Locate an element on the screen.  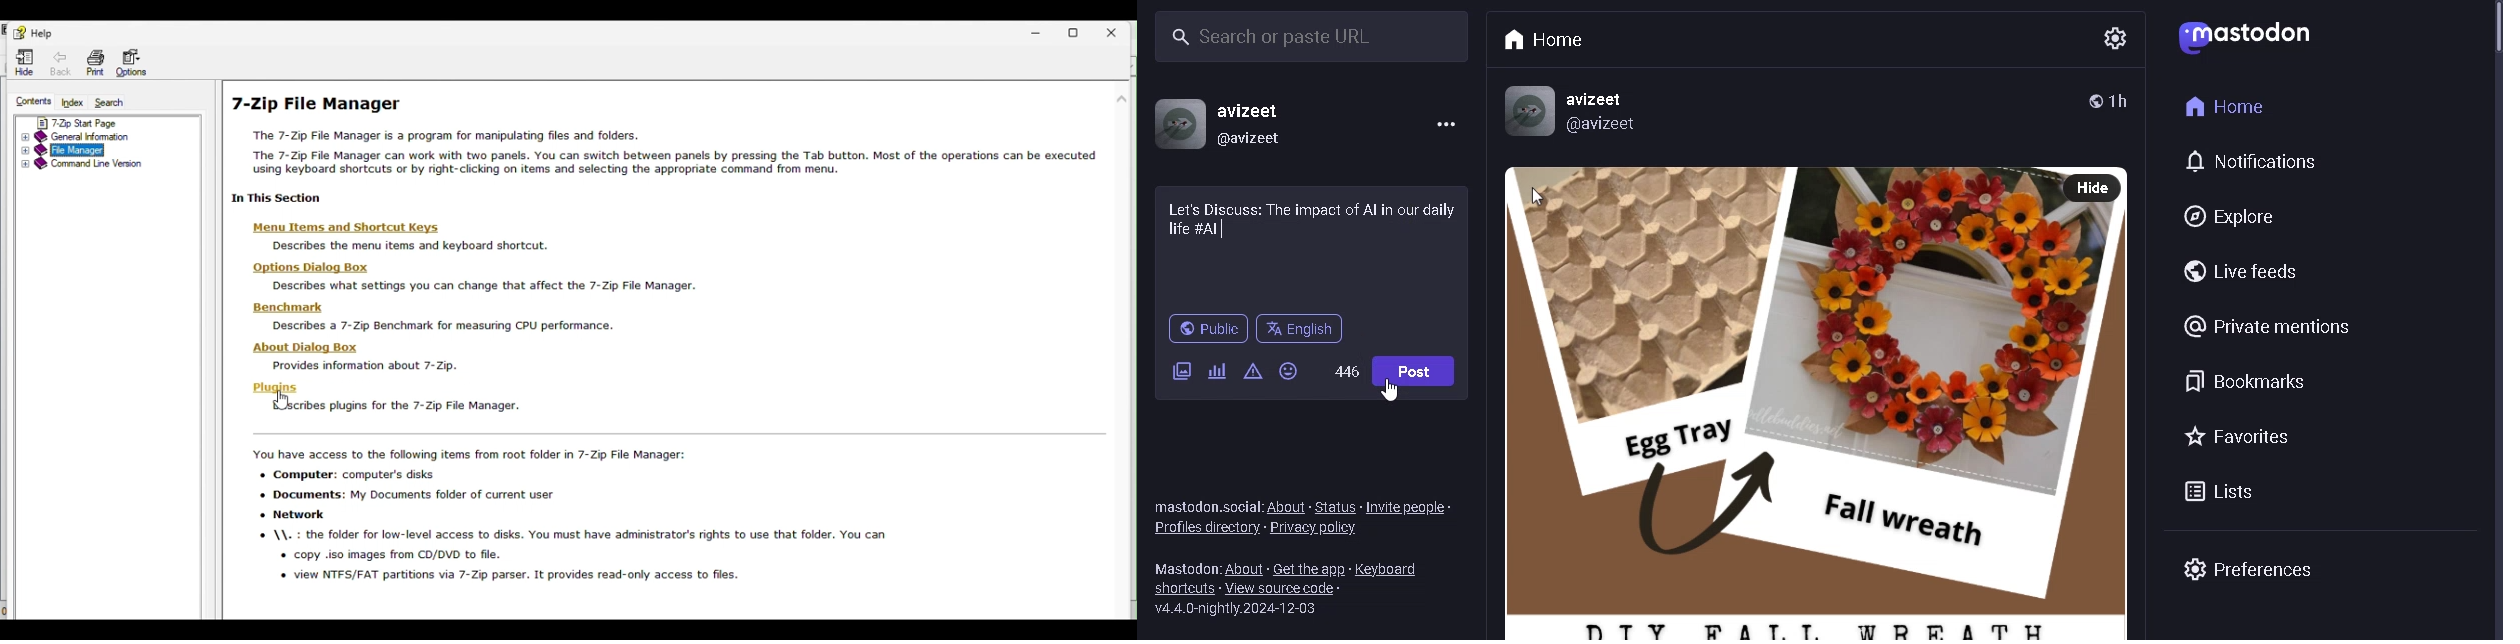
POST WITH PICTURE is located at coordinates (1771, 402).